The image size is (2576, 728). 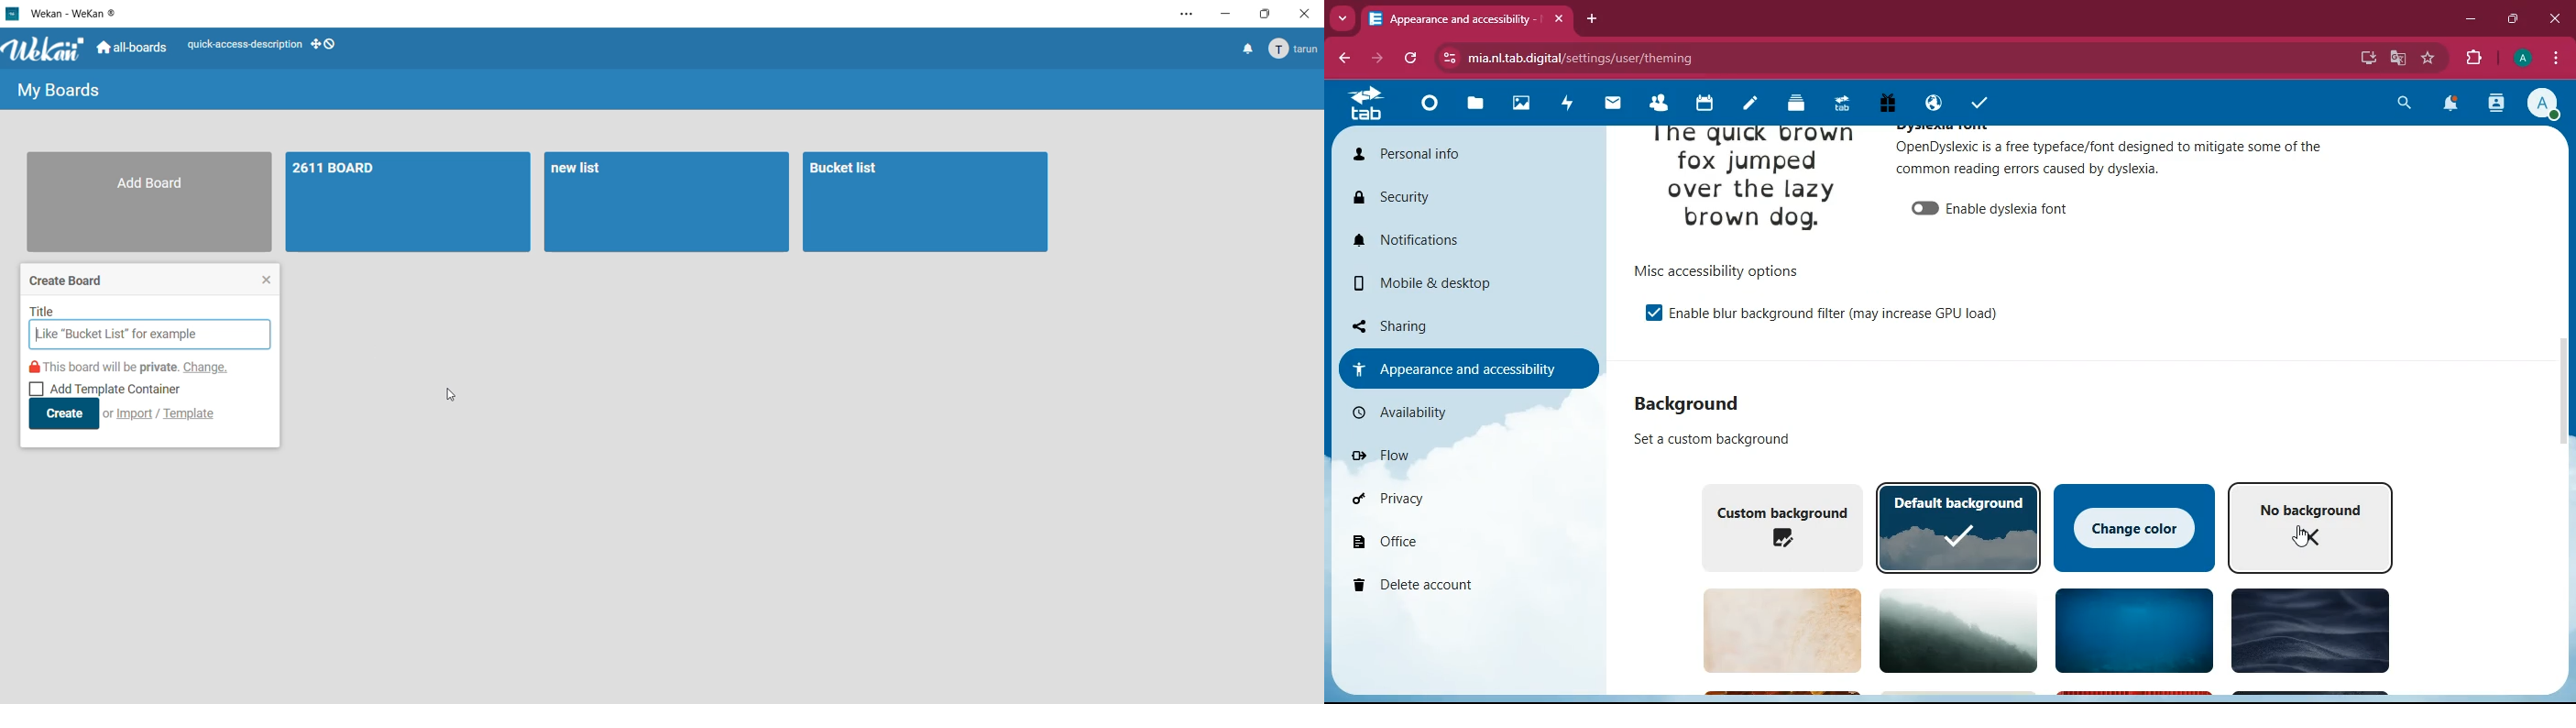 I want to click on enable, so click(x=1992, y=205).